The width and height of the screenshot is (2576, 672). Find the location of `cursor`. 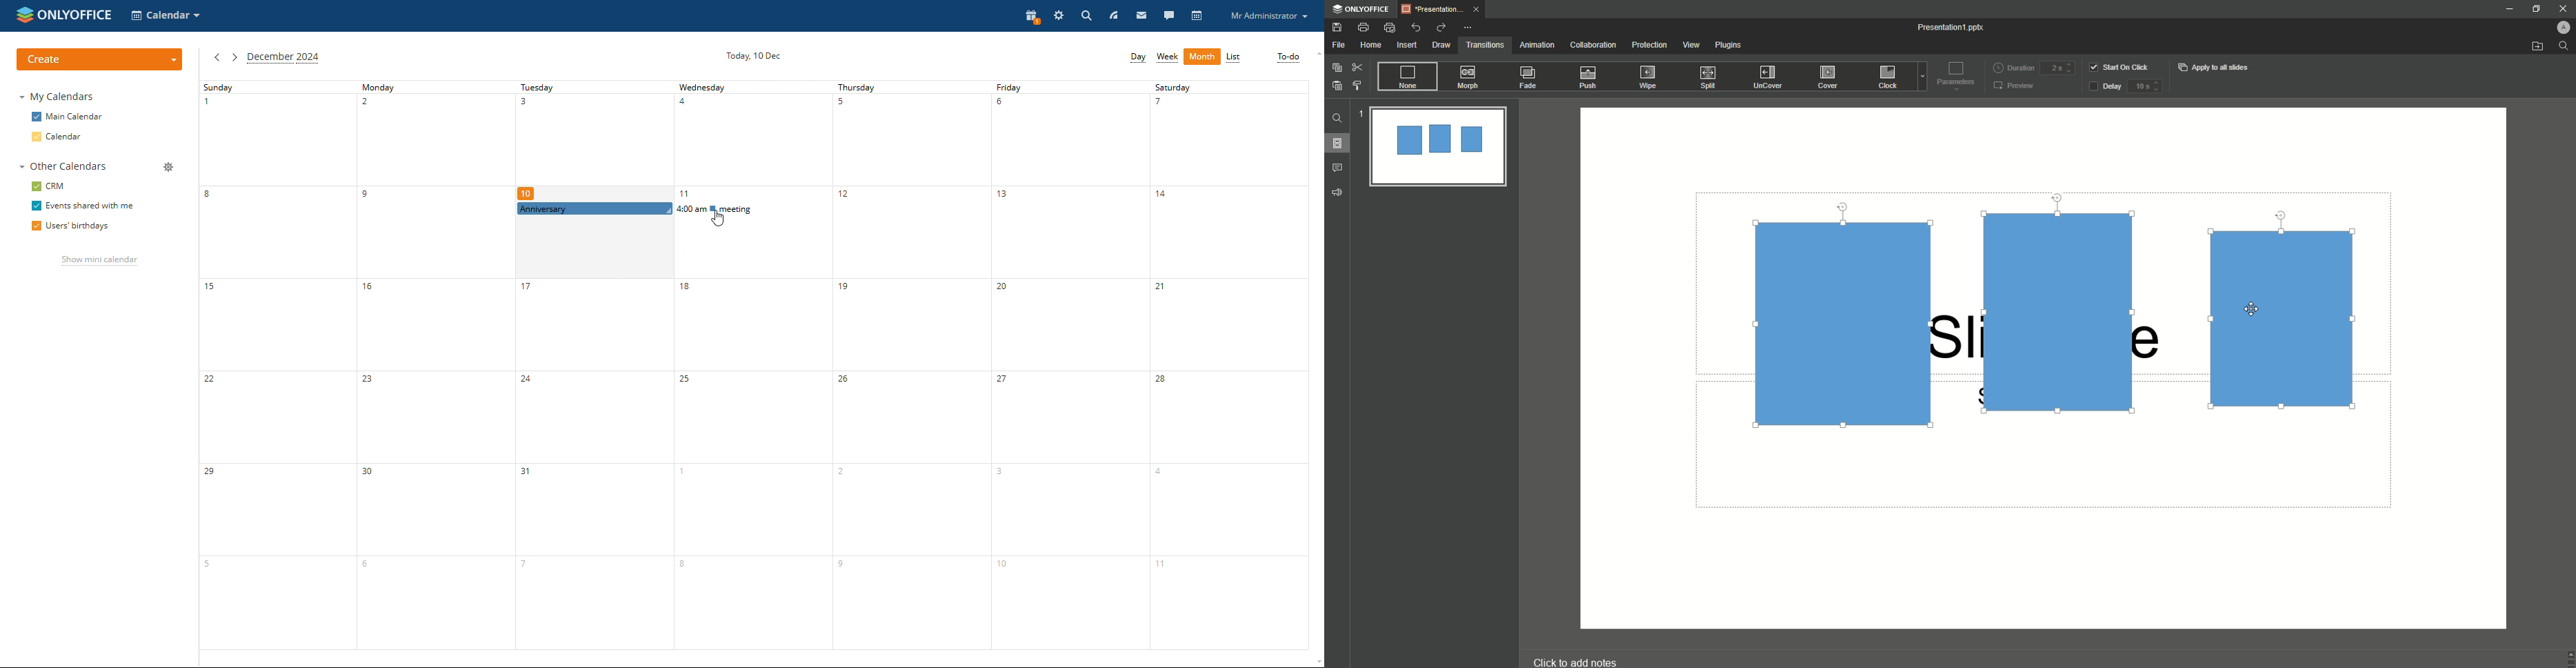

cursor is located at coordinates (718, 219).